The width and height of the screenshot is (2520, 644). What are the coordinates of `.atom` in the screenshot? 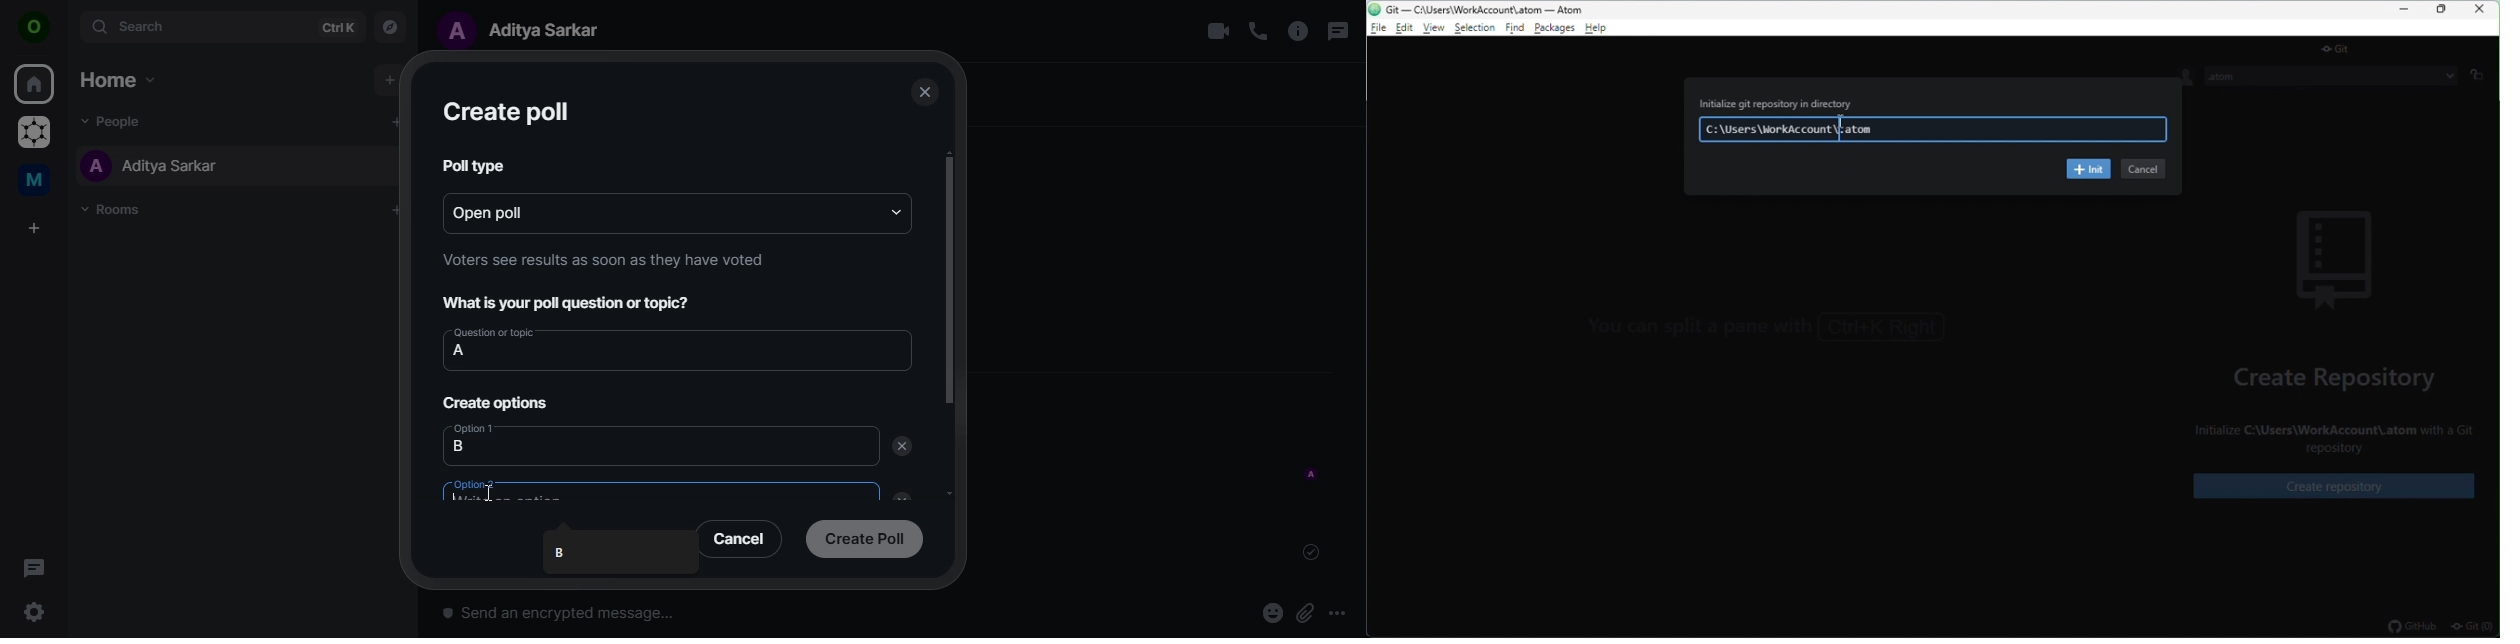 It's located at (2333, 78).